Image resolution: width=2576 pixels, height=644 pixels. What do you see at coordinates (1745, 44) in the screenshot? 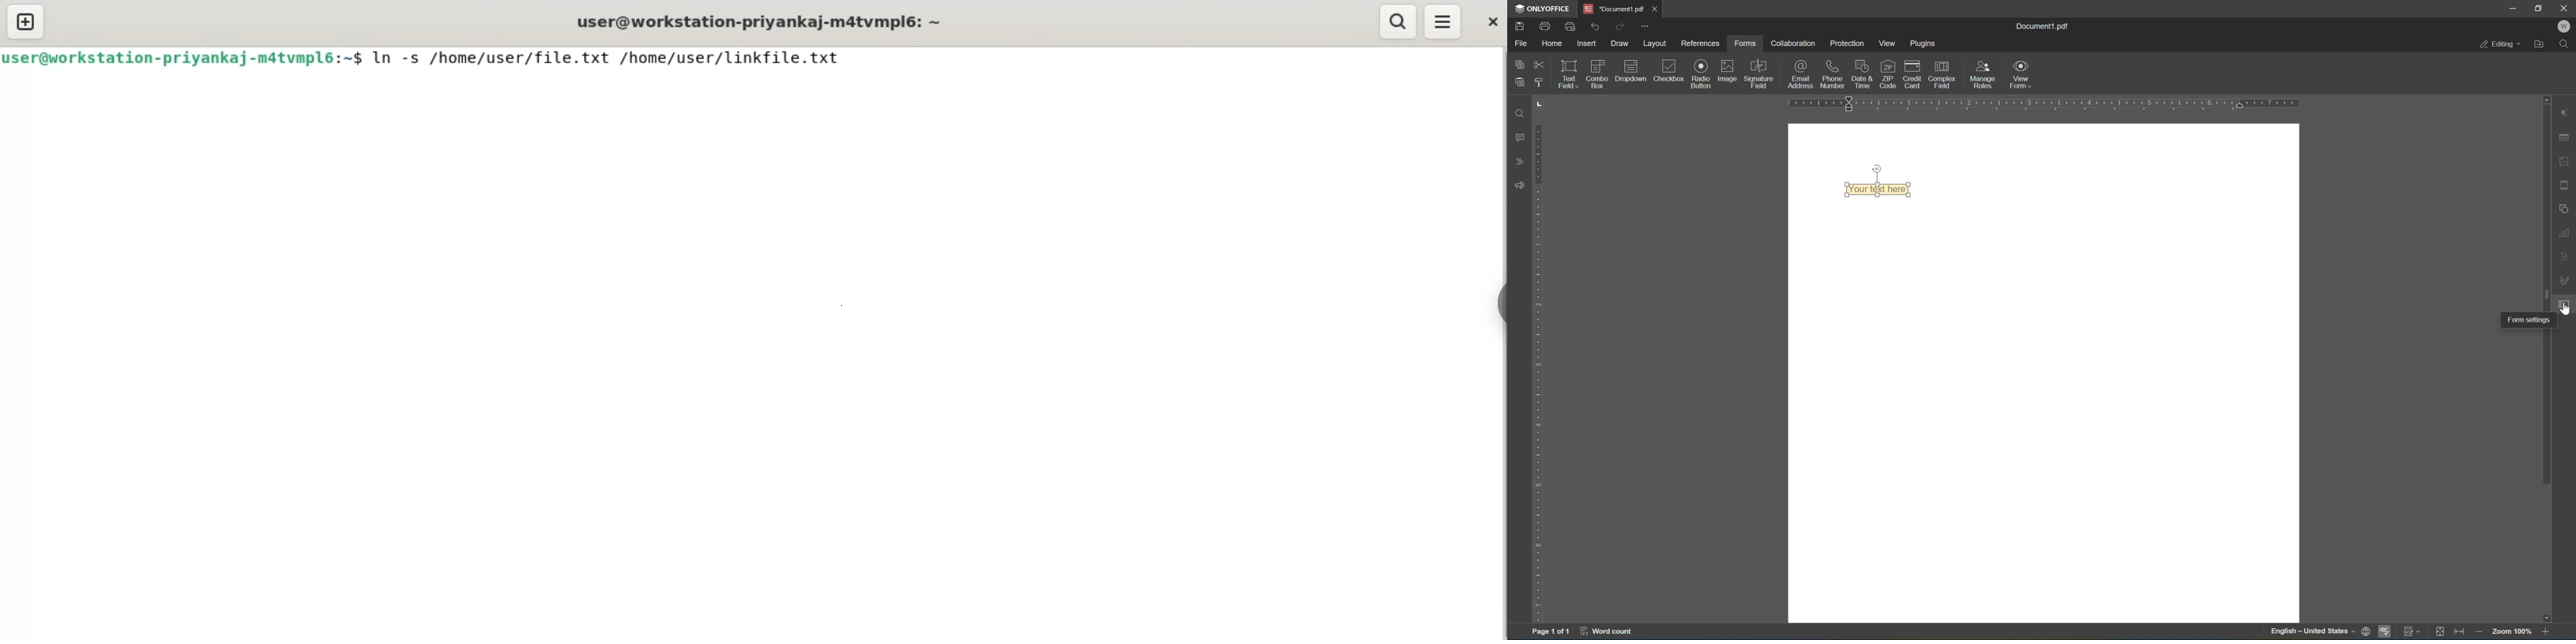
I see `forms` at bounding box center [1745, 44].